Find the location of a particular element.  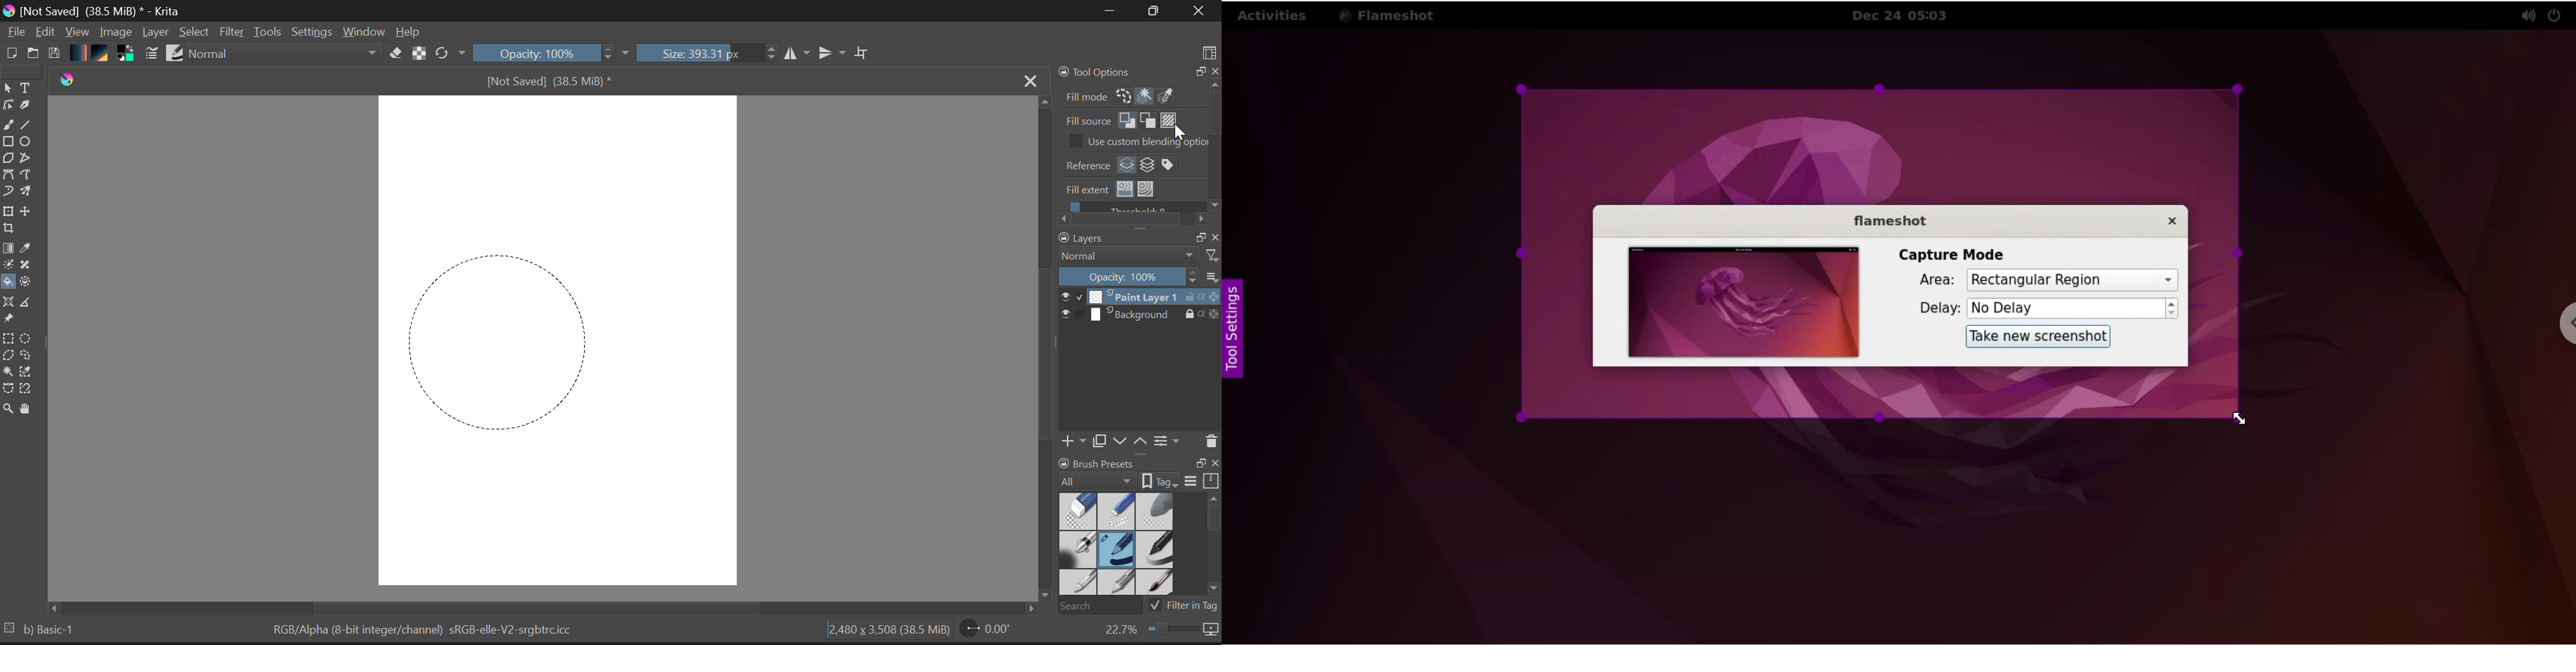

Cursor on Fill is located at coordinates (11, 282).